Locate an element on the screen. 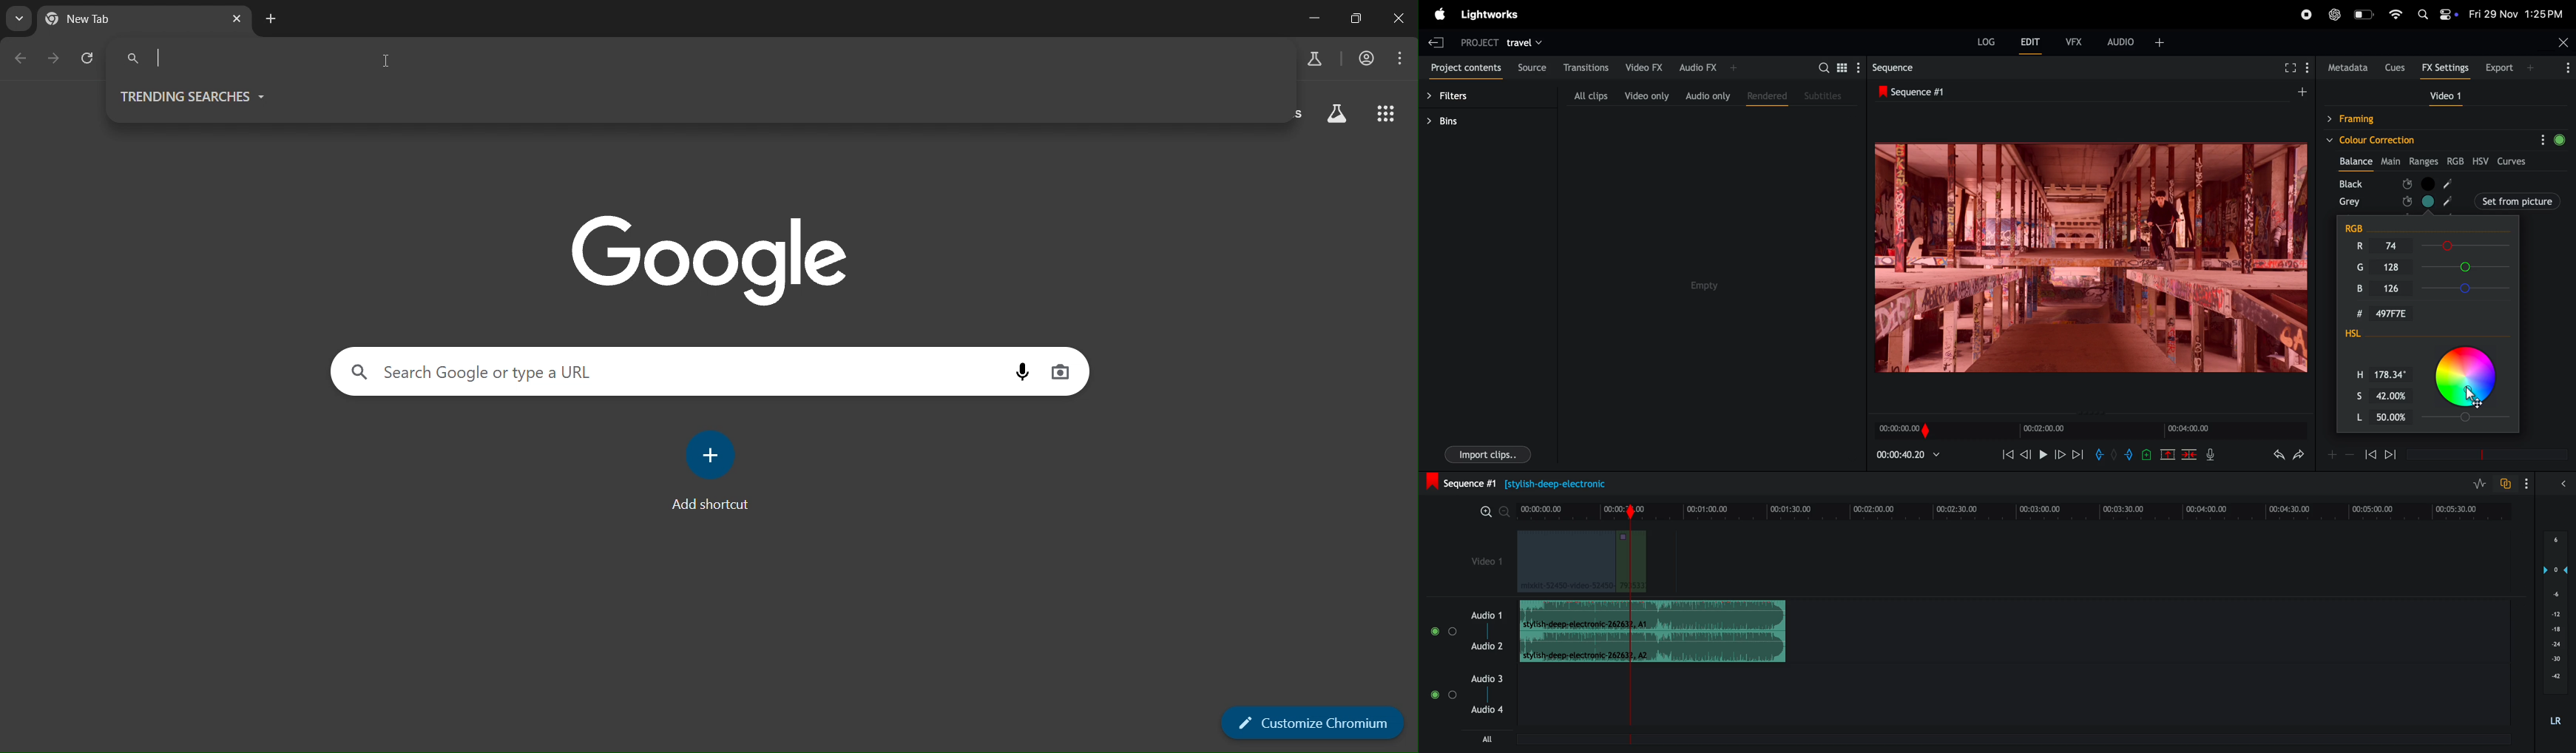 The width and height of the screenshot is (2576, 756). google apps is located at coordinates (1389, 115).